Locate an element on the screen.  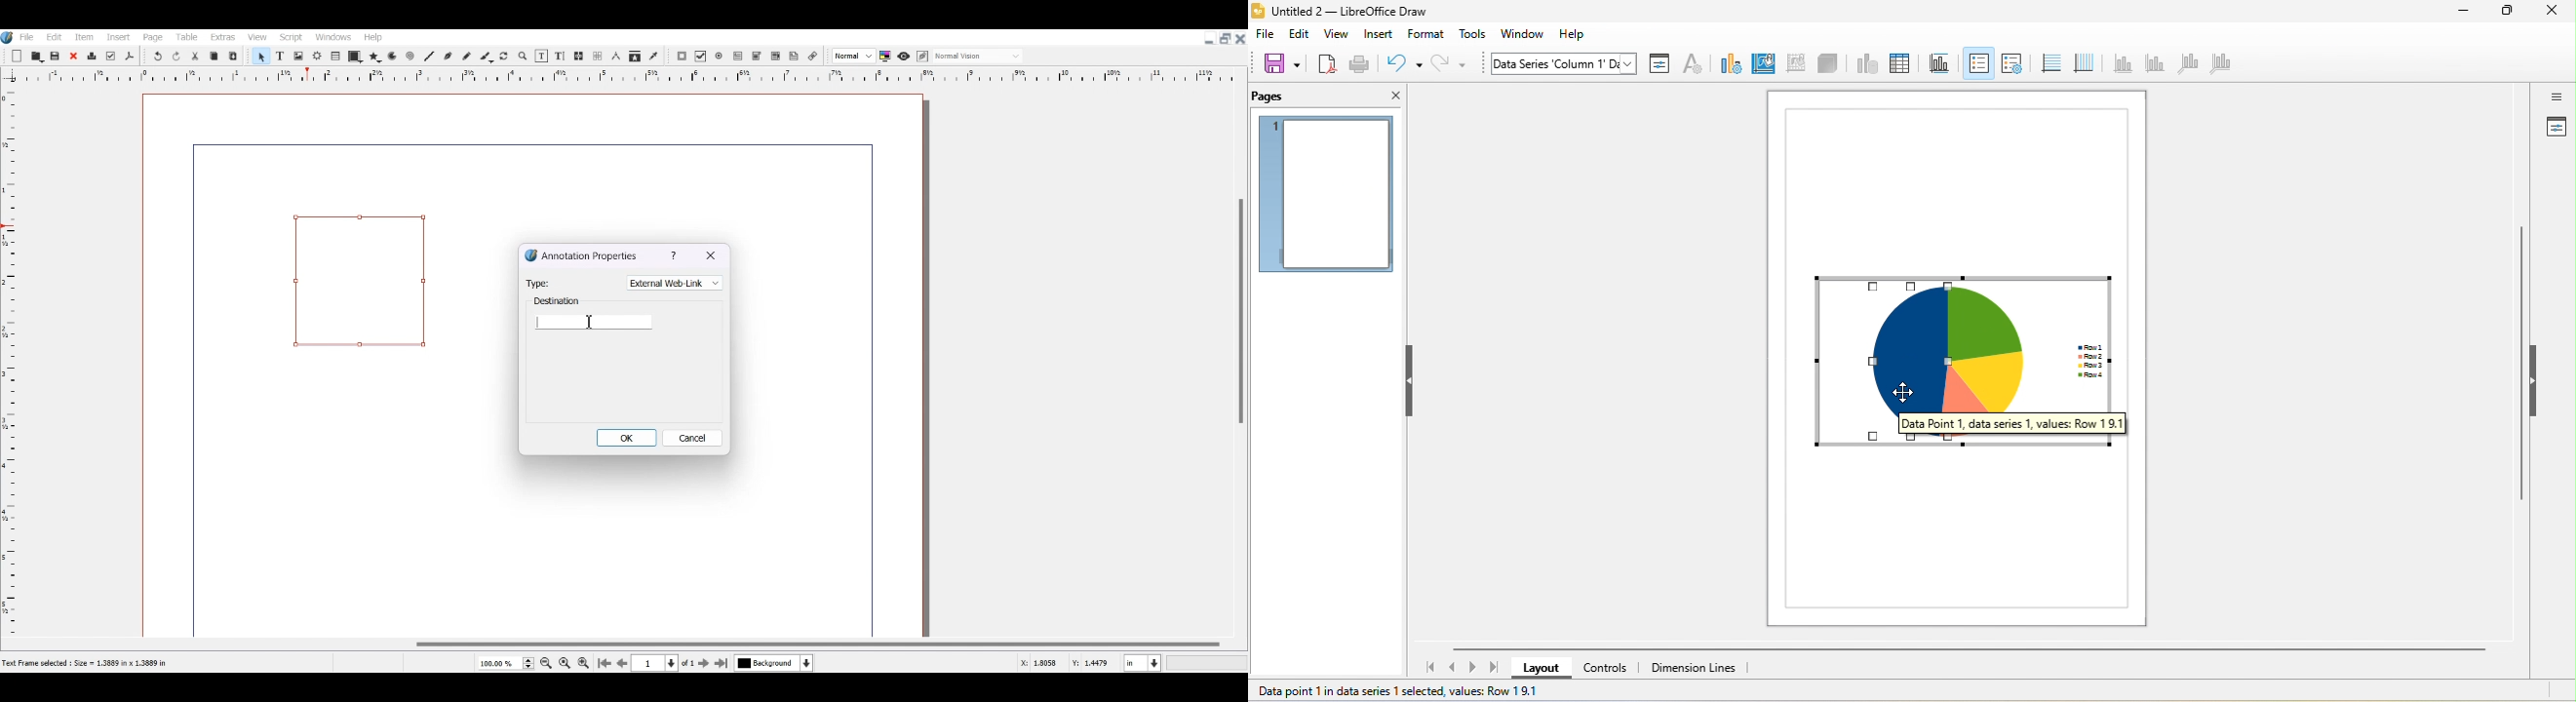
maximize is located at coordinates (2507, 12).